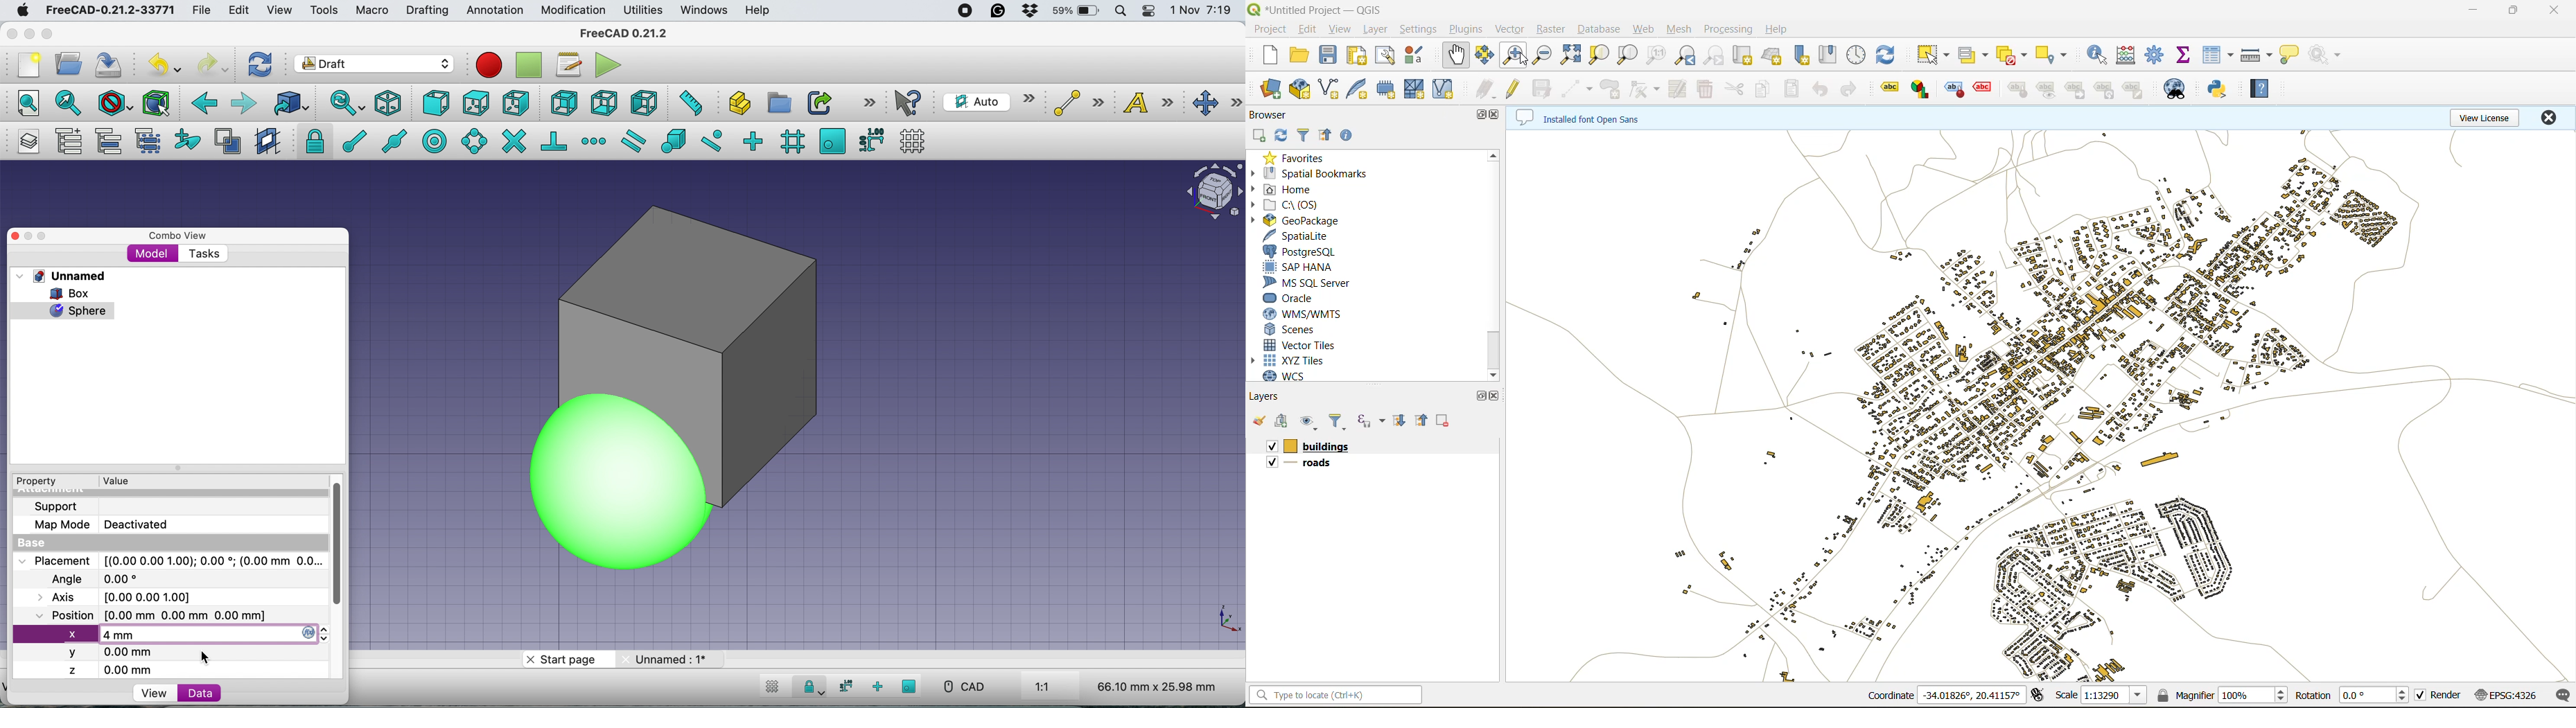 The image size is (2576, 728). I want to click on show layout, so click(1390, 55).